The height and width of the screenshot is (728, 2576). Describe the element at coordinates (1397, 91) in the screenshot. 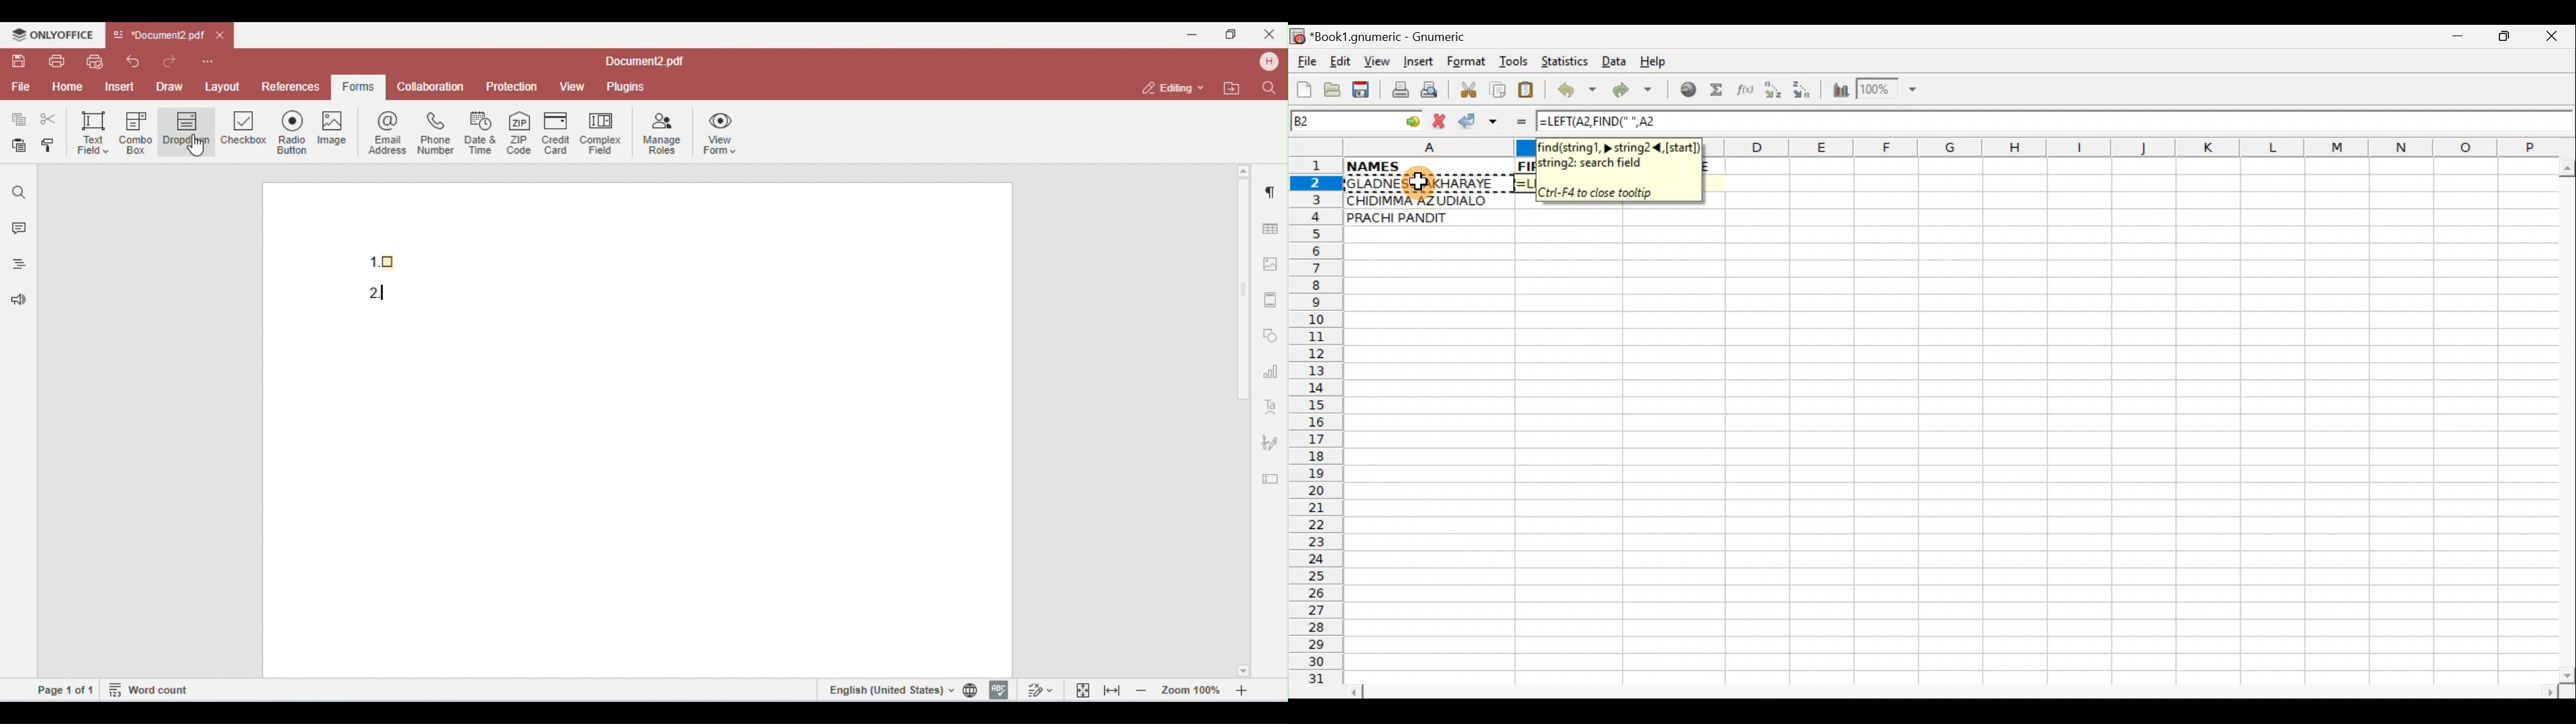

I see `Print file` at that location.